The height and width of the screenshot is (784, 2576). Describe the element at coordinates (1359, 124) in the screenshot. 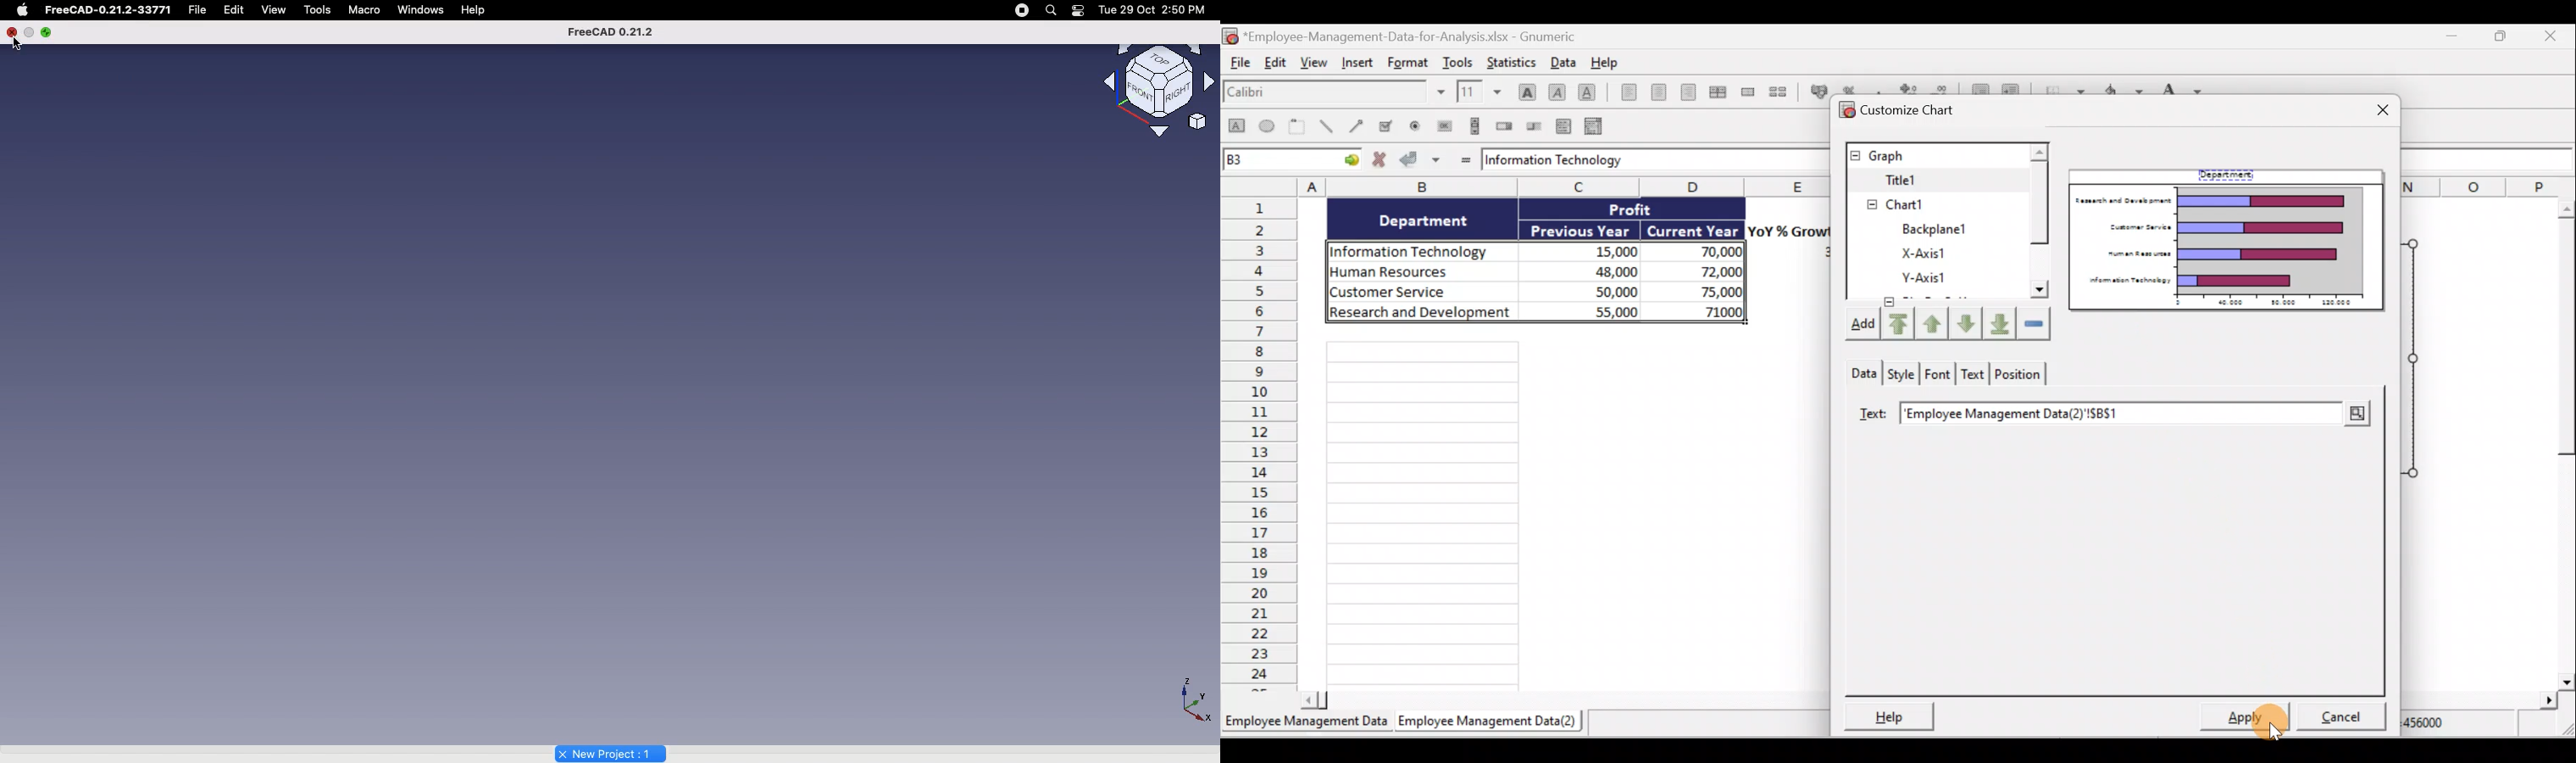

I see `Create an arrow object` at that location.